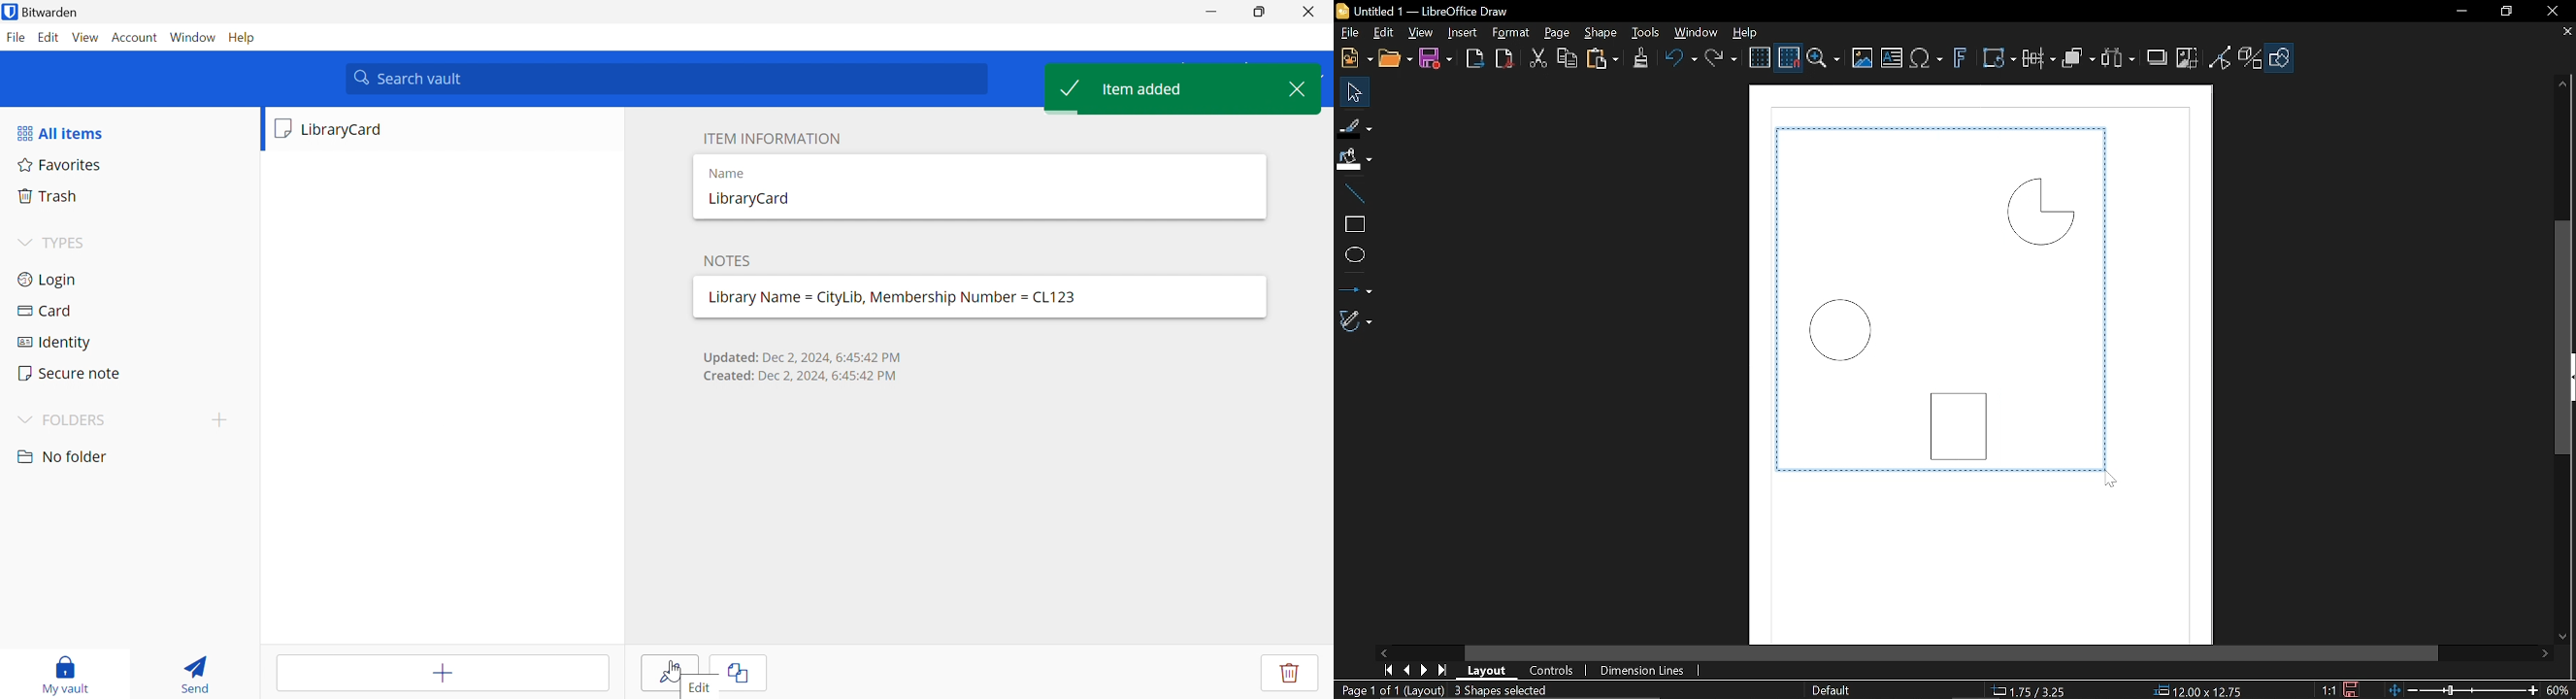  What do you see at coordinates (1353, 255) in the screenshot?
I see `Ellipse` at bounding box center [1353, 255].